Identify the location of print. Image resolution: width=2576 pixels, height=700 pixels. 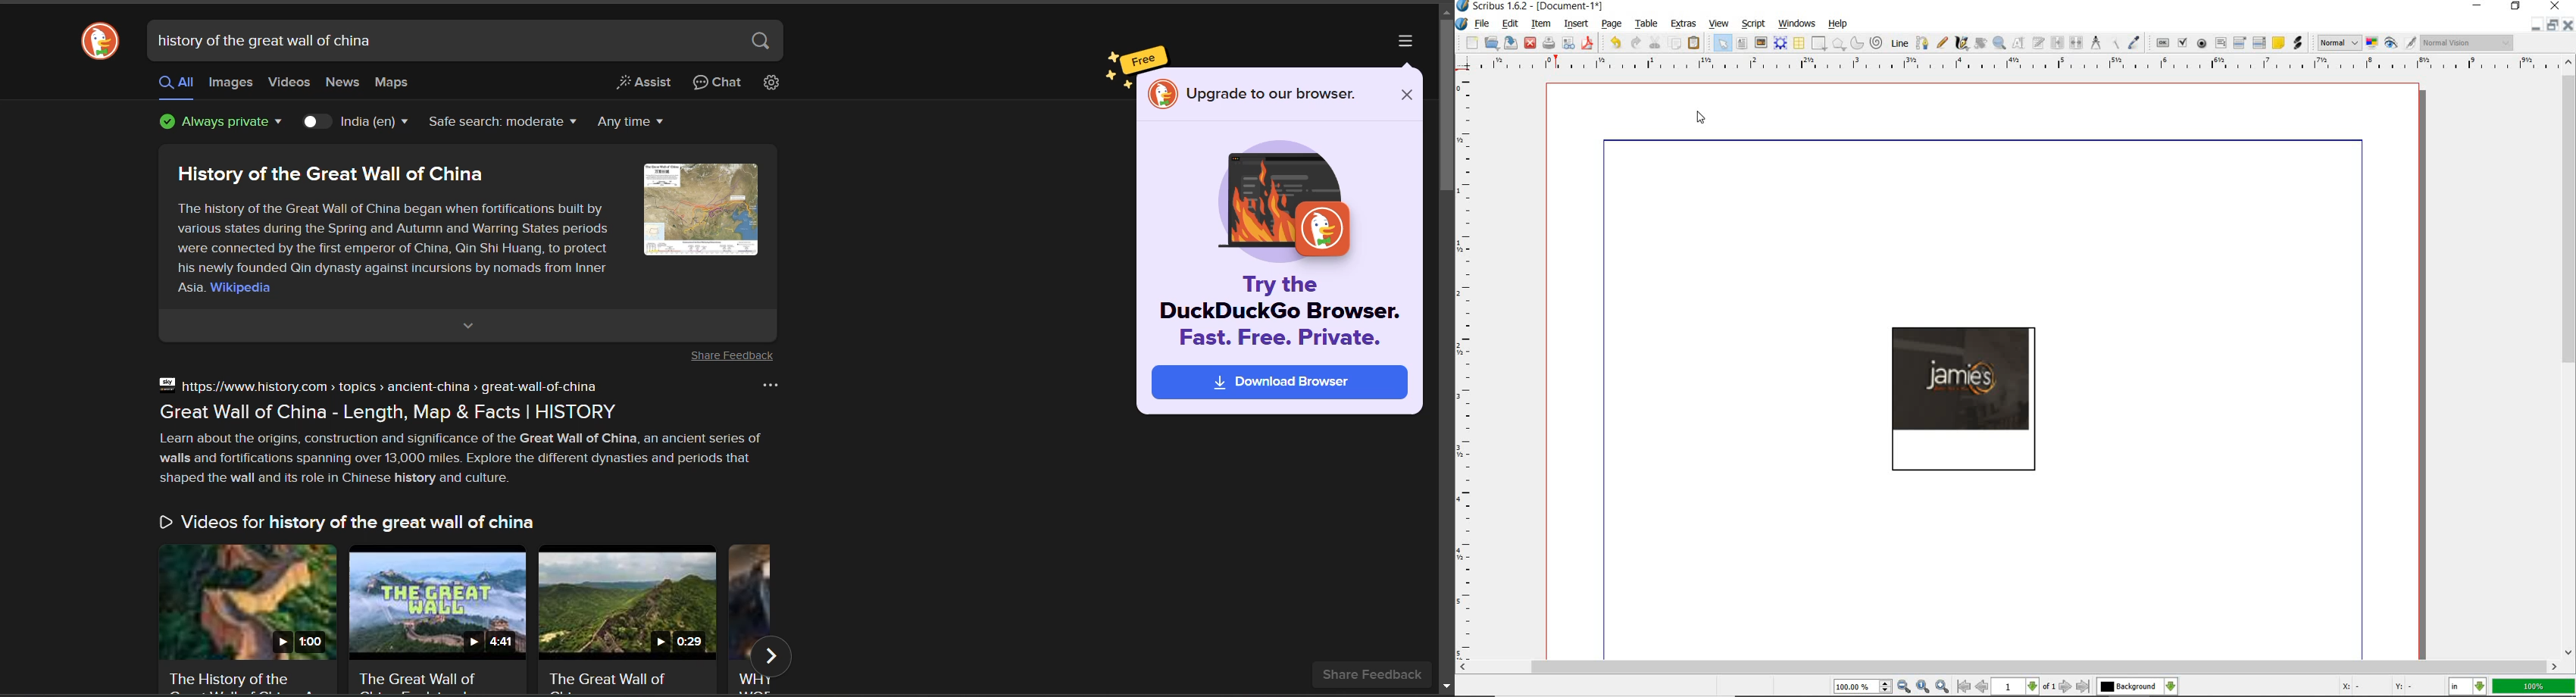
(1548, 42).